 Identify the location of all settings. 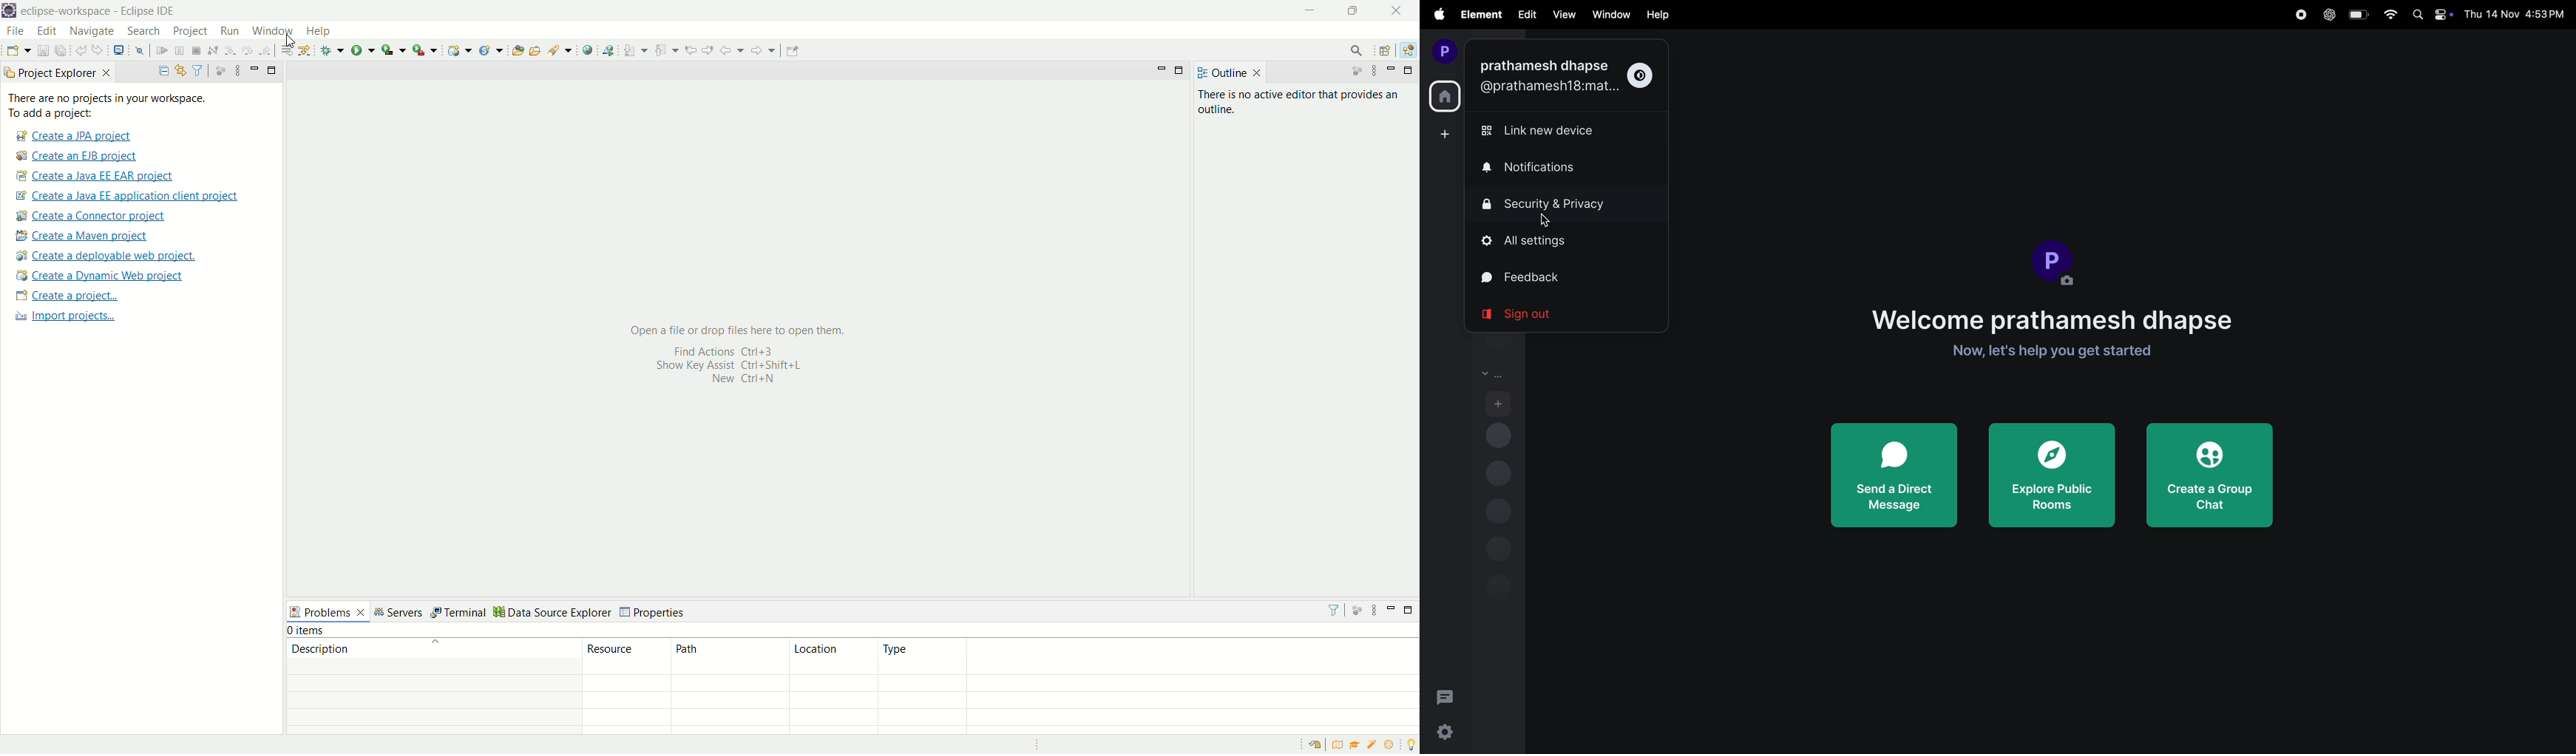
(1562, 243).